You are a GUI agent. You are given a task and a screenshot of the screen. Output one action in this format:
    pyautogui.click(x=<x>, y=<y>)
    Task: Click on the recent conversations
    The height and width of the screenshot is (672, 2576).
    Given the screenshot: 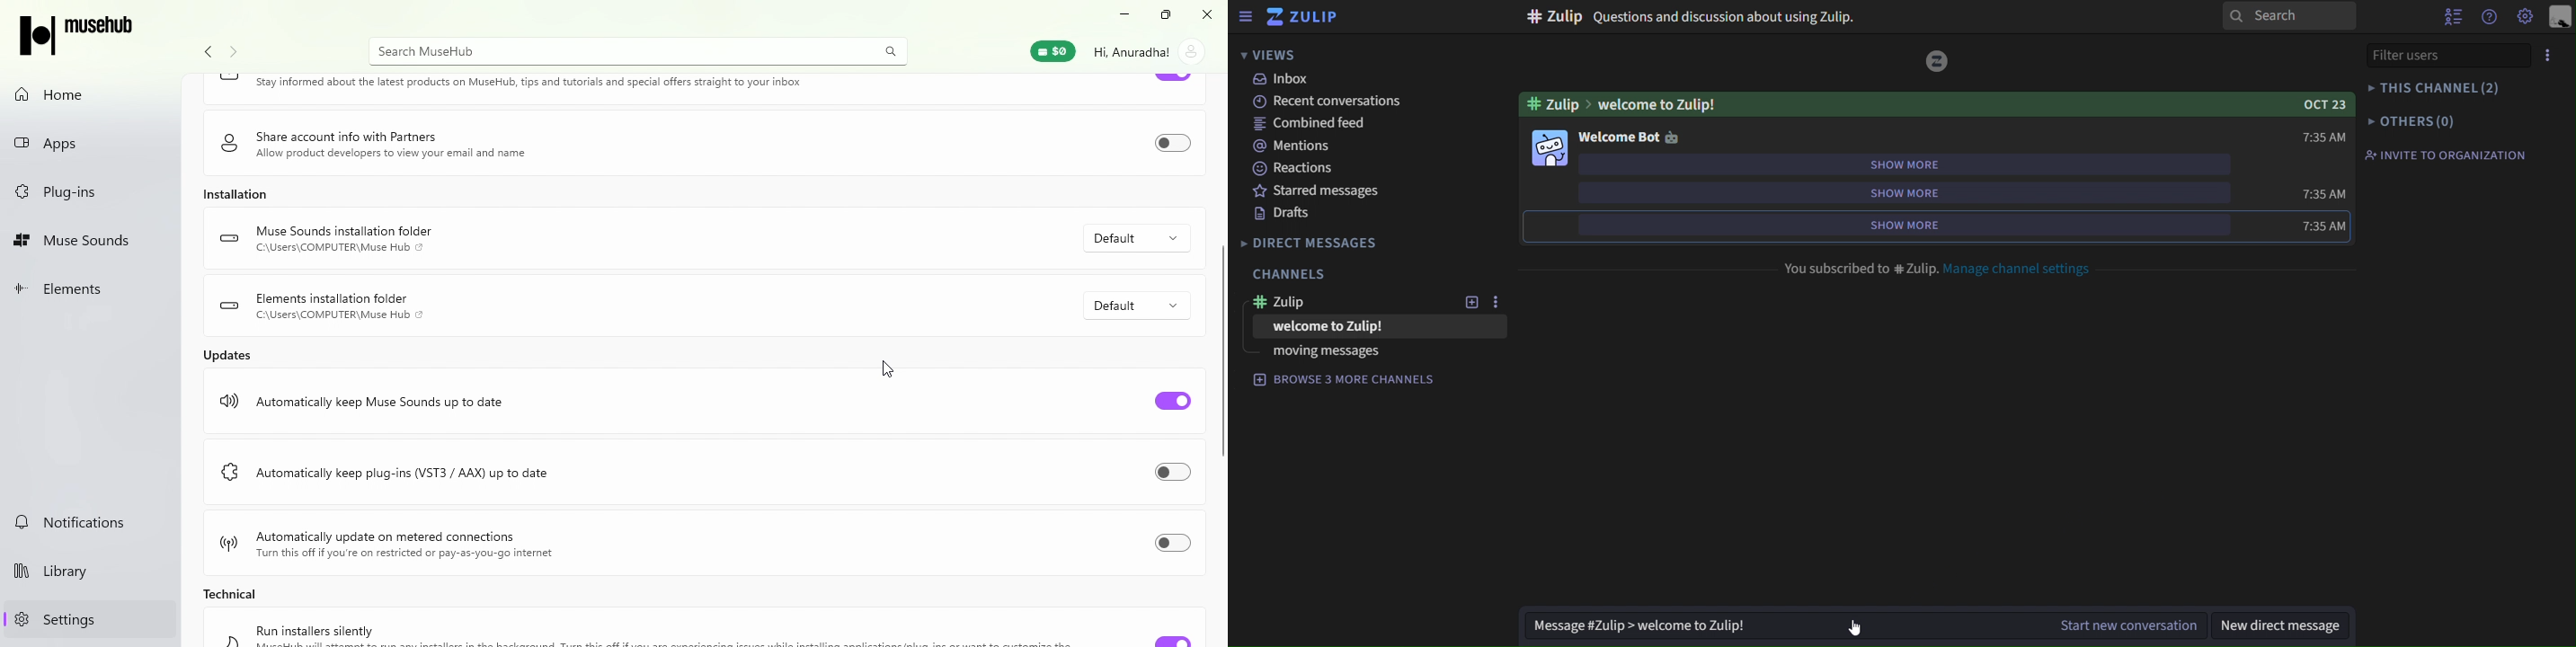 What is the action you would take?
    pyautogui.click(x=1329, y=102)
    